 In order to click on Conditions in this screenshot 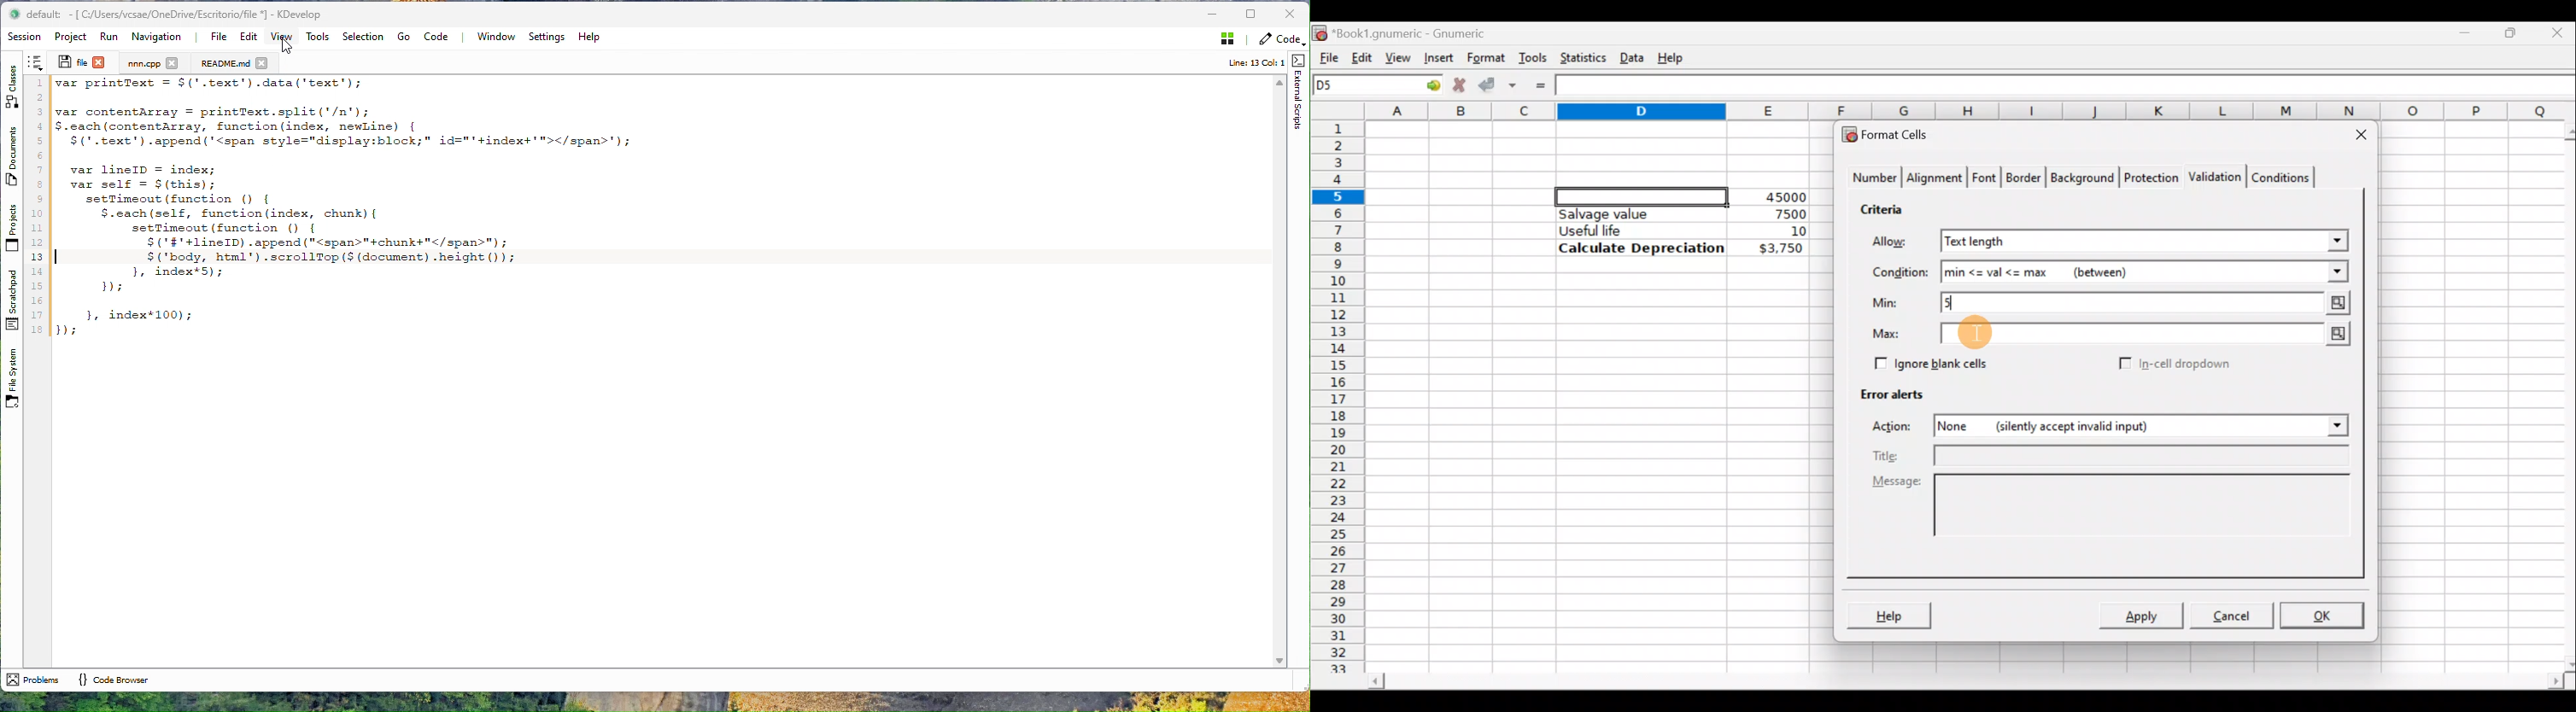, I will do `click(2280, 177)`.